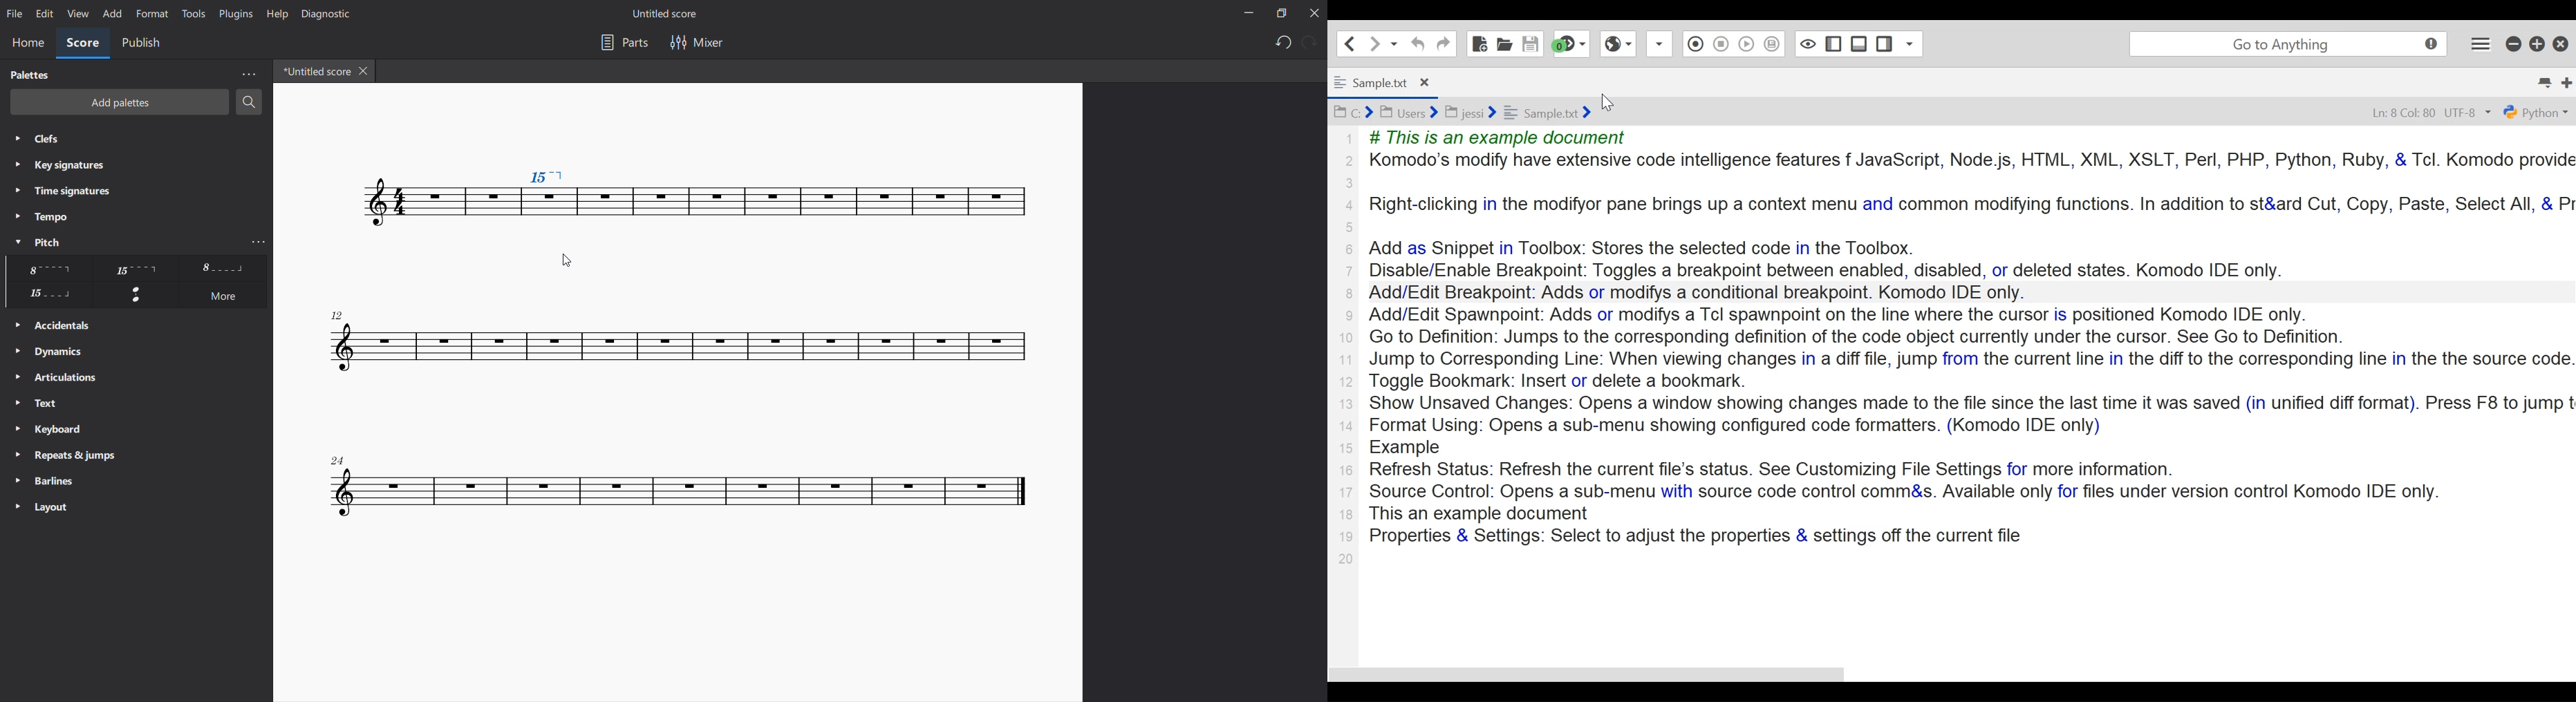 The image size is (2576, 728). Describe the element at coordinates (109, 13) in the screenshot. I see `add` at that location.